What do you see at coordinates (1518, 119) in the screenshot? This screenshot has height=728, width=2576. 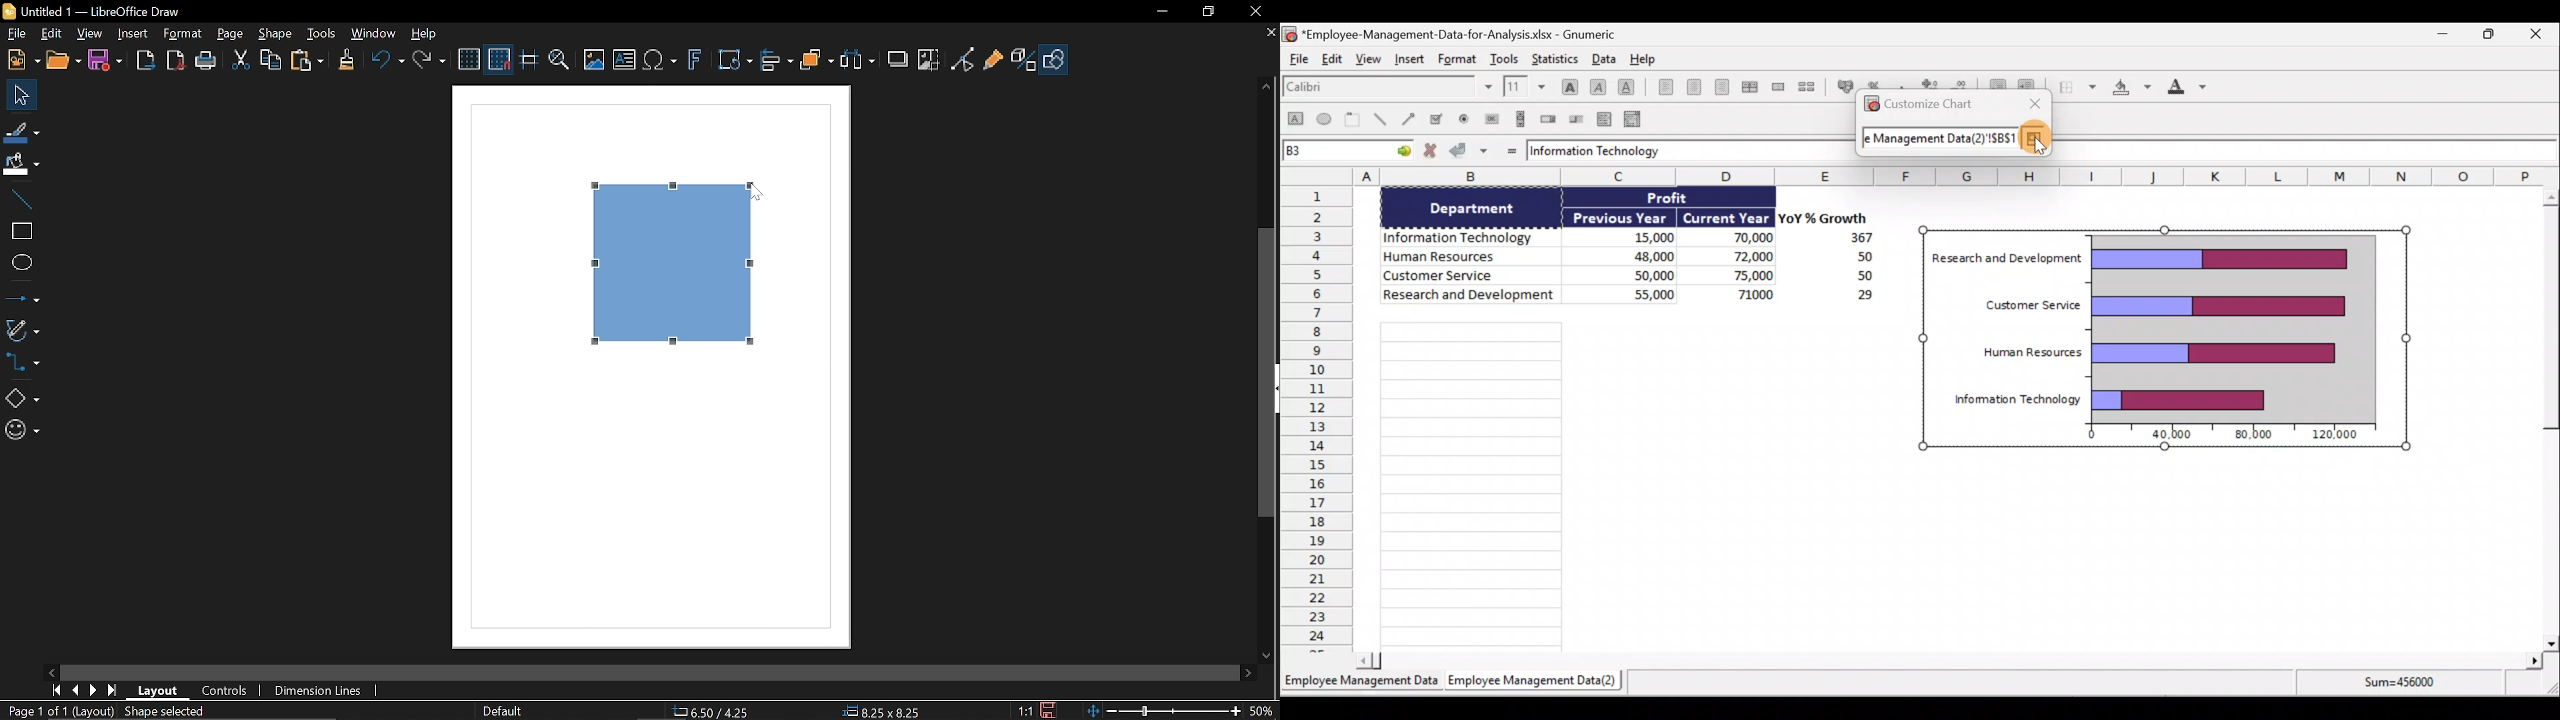 I see `Create a scrollbar` at bounding box center [1518, 119].